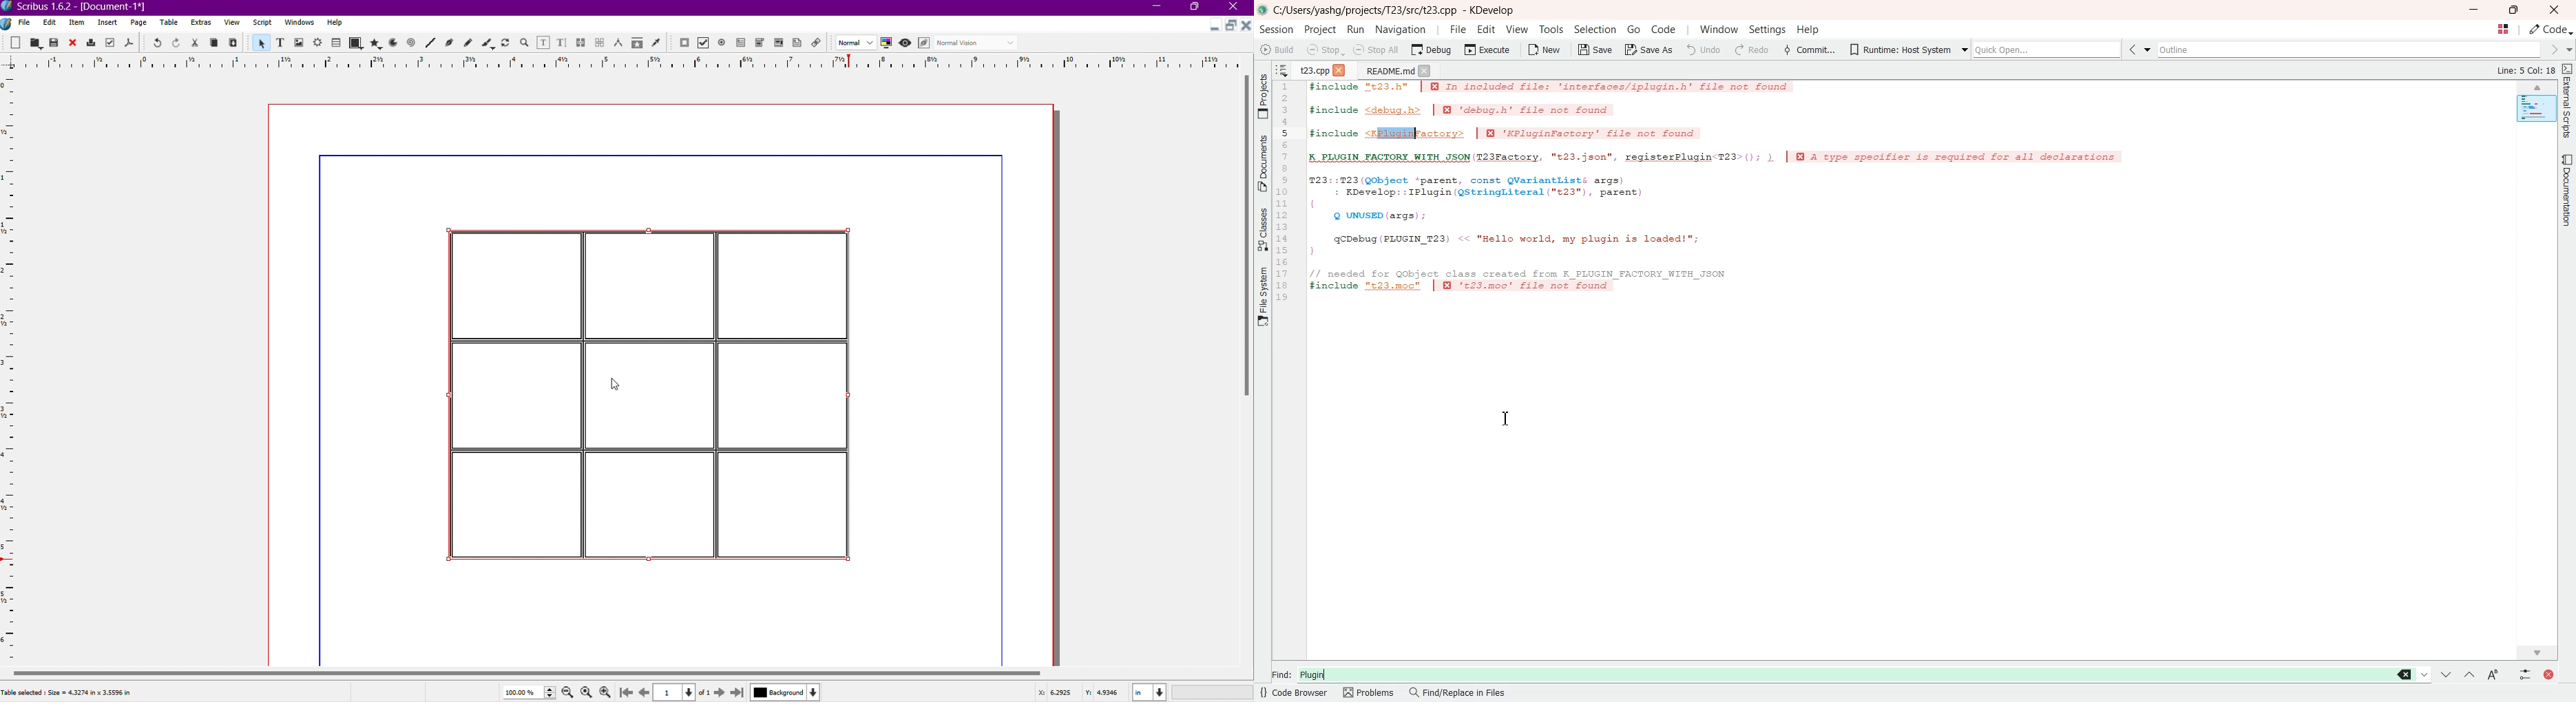  Describe the element at coordinates (717, 692) in the screenshot. I see `Next Page` at that location.